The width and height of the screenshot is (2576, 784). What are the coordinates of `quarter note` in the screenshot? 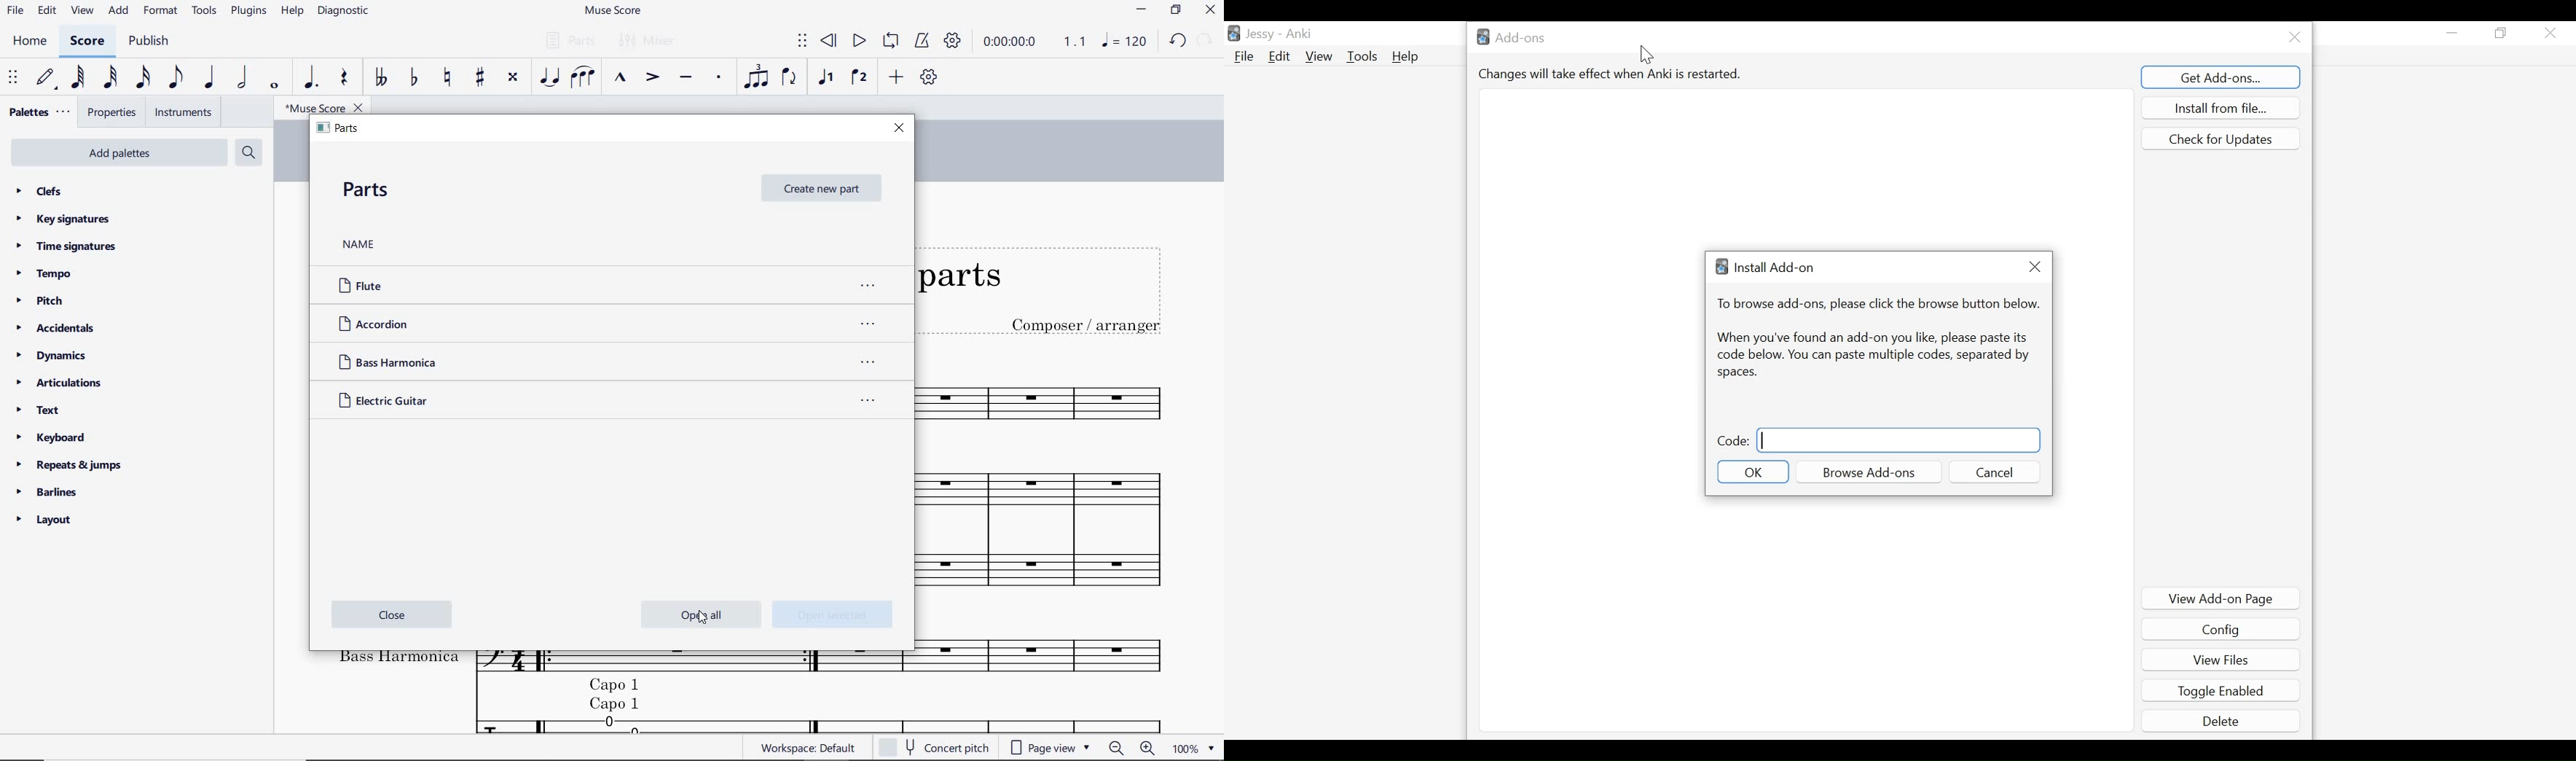 It's located at (211, 76).